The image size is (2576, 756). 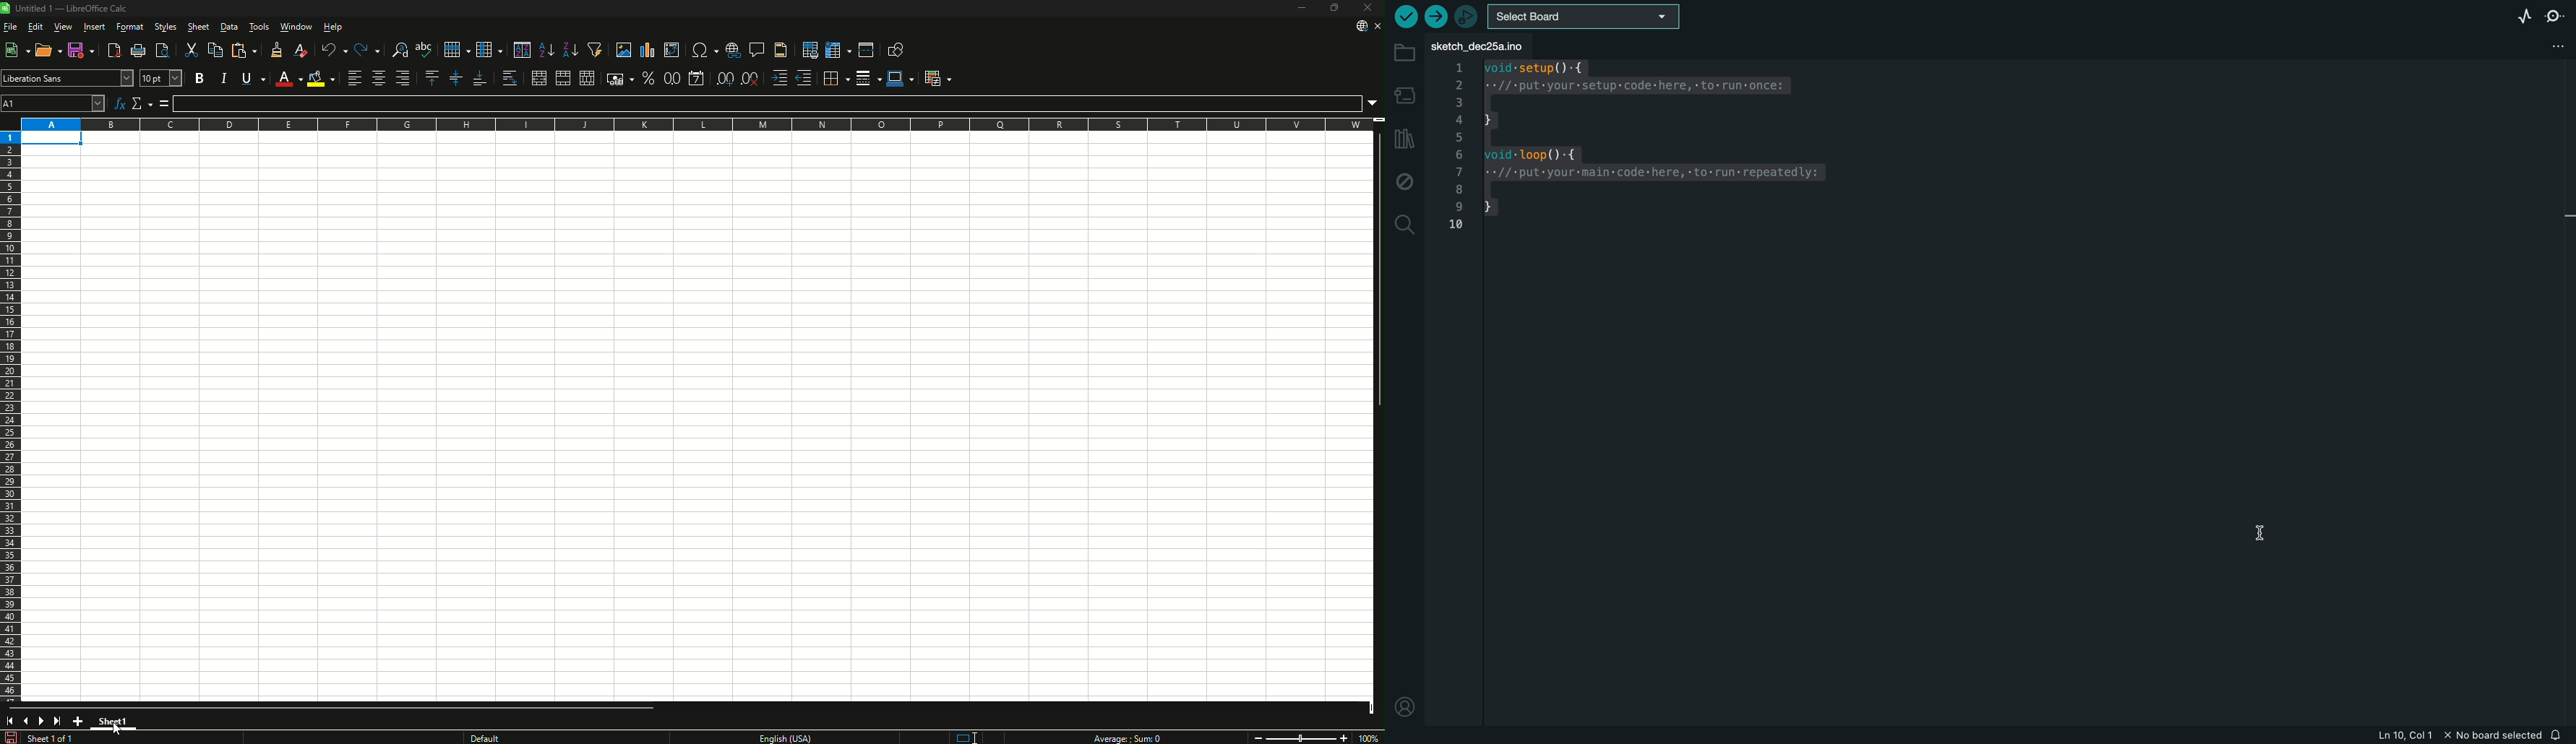 What do you see at coordinates (623, 50) in the screenshot?
I see `Insert Image` at bounding box center [623, 50].